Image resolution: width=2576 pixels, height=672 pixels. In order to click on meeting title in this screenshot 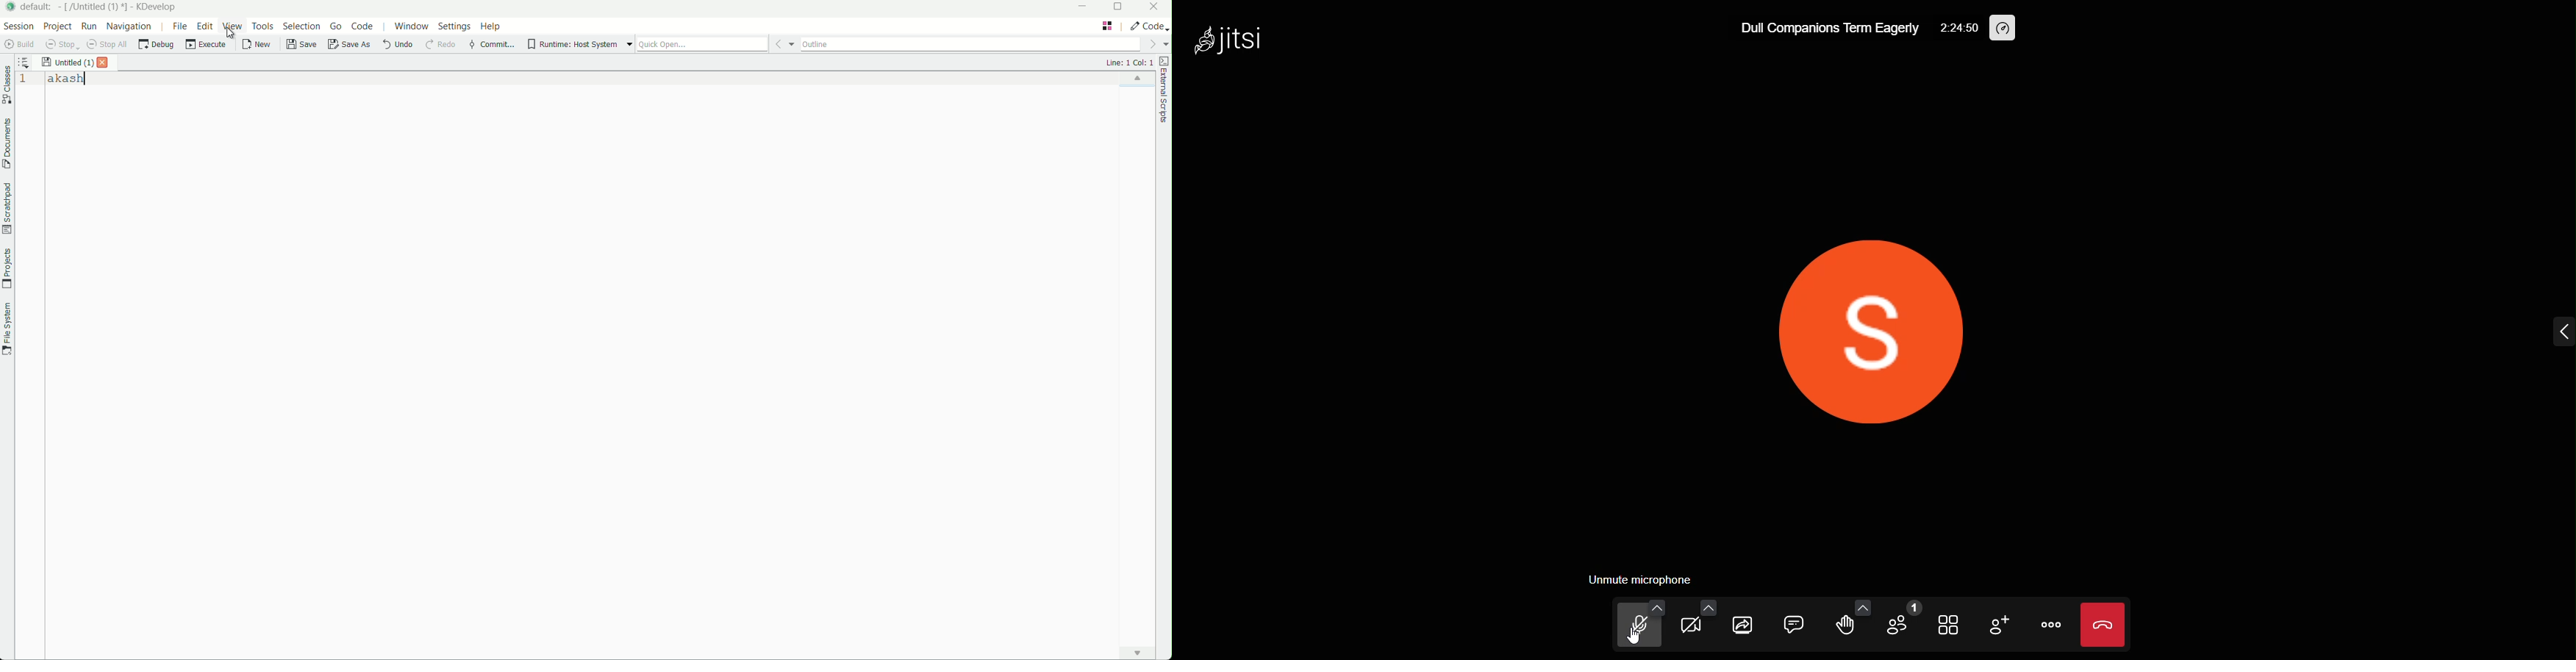, I will do `click(1825, 28)`.